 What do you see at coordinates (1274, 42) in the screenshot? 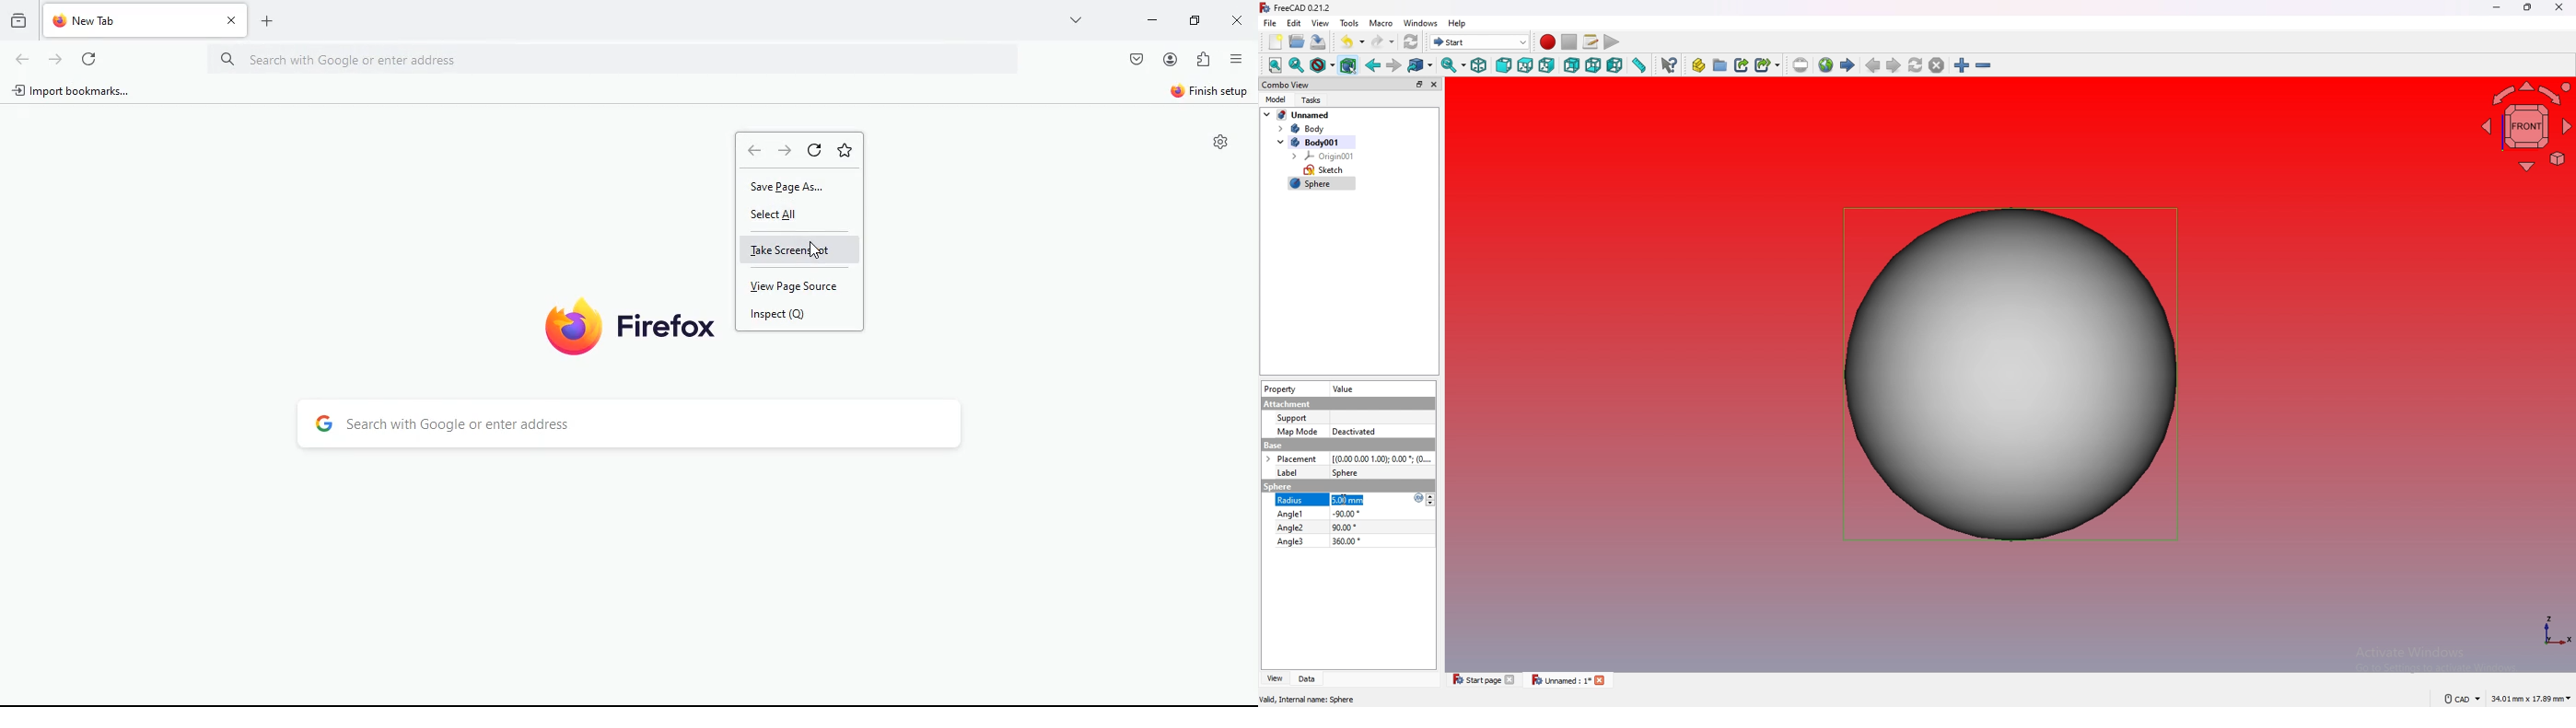
I see `new` at bounding box center [1274, 42].